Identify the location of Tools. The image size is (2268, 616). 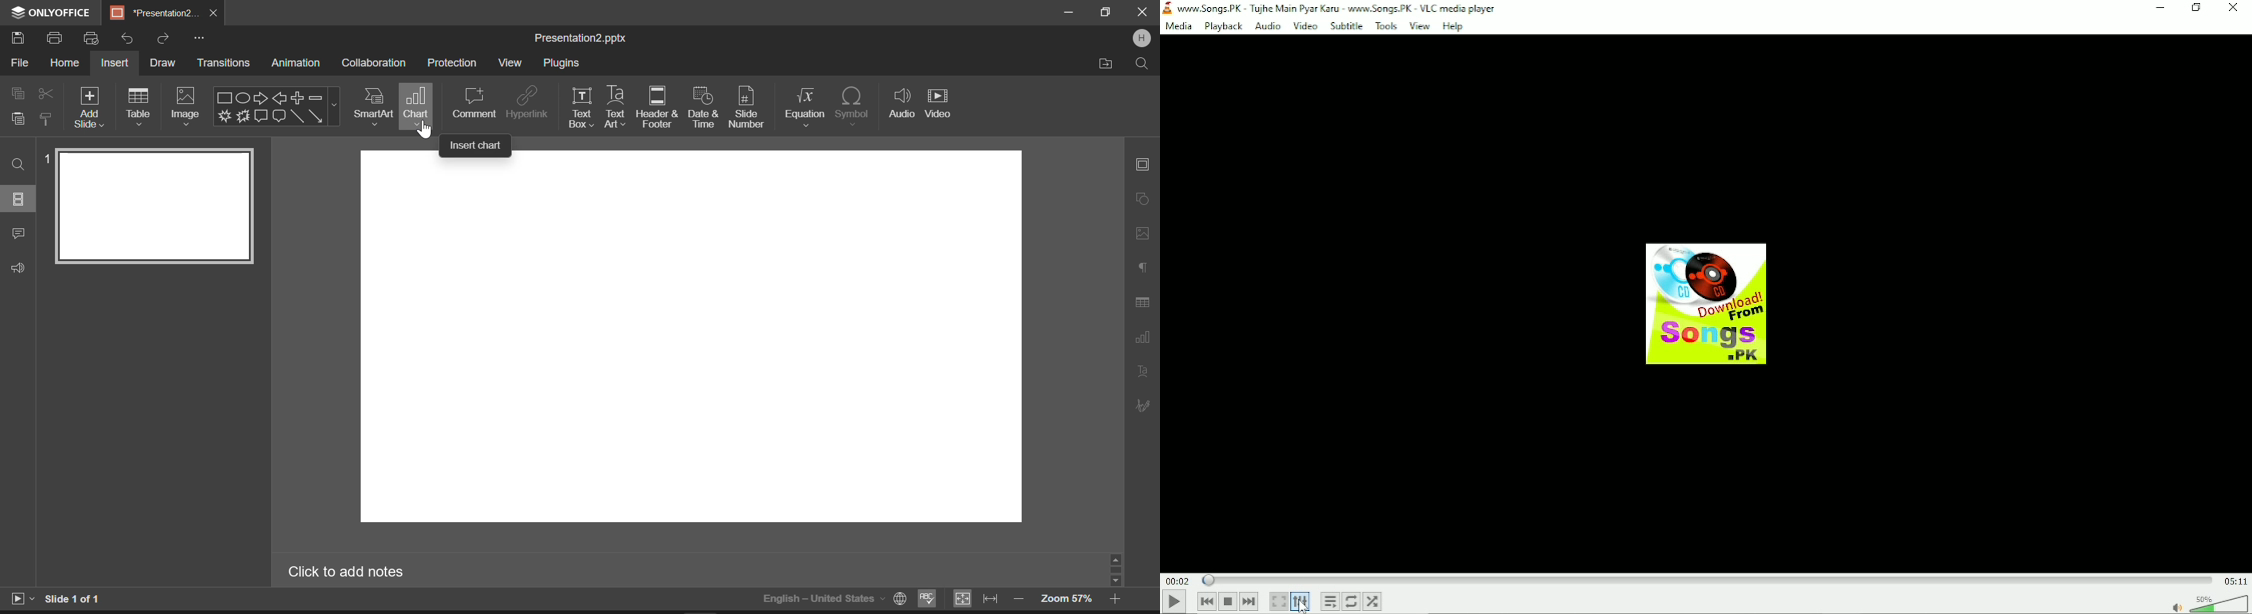
(1386, 26).